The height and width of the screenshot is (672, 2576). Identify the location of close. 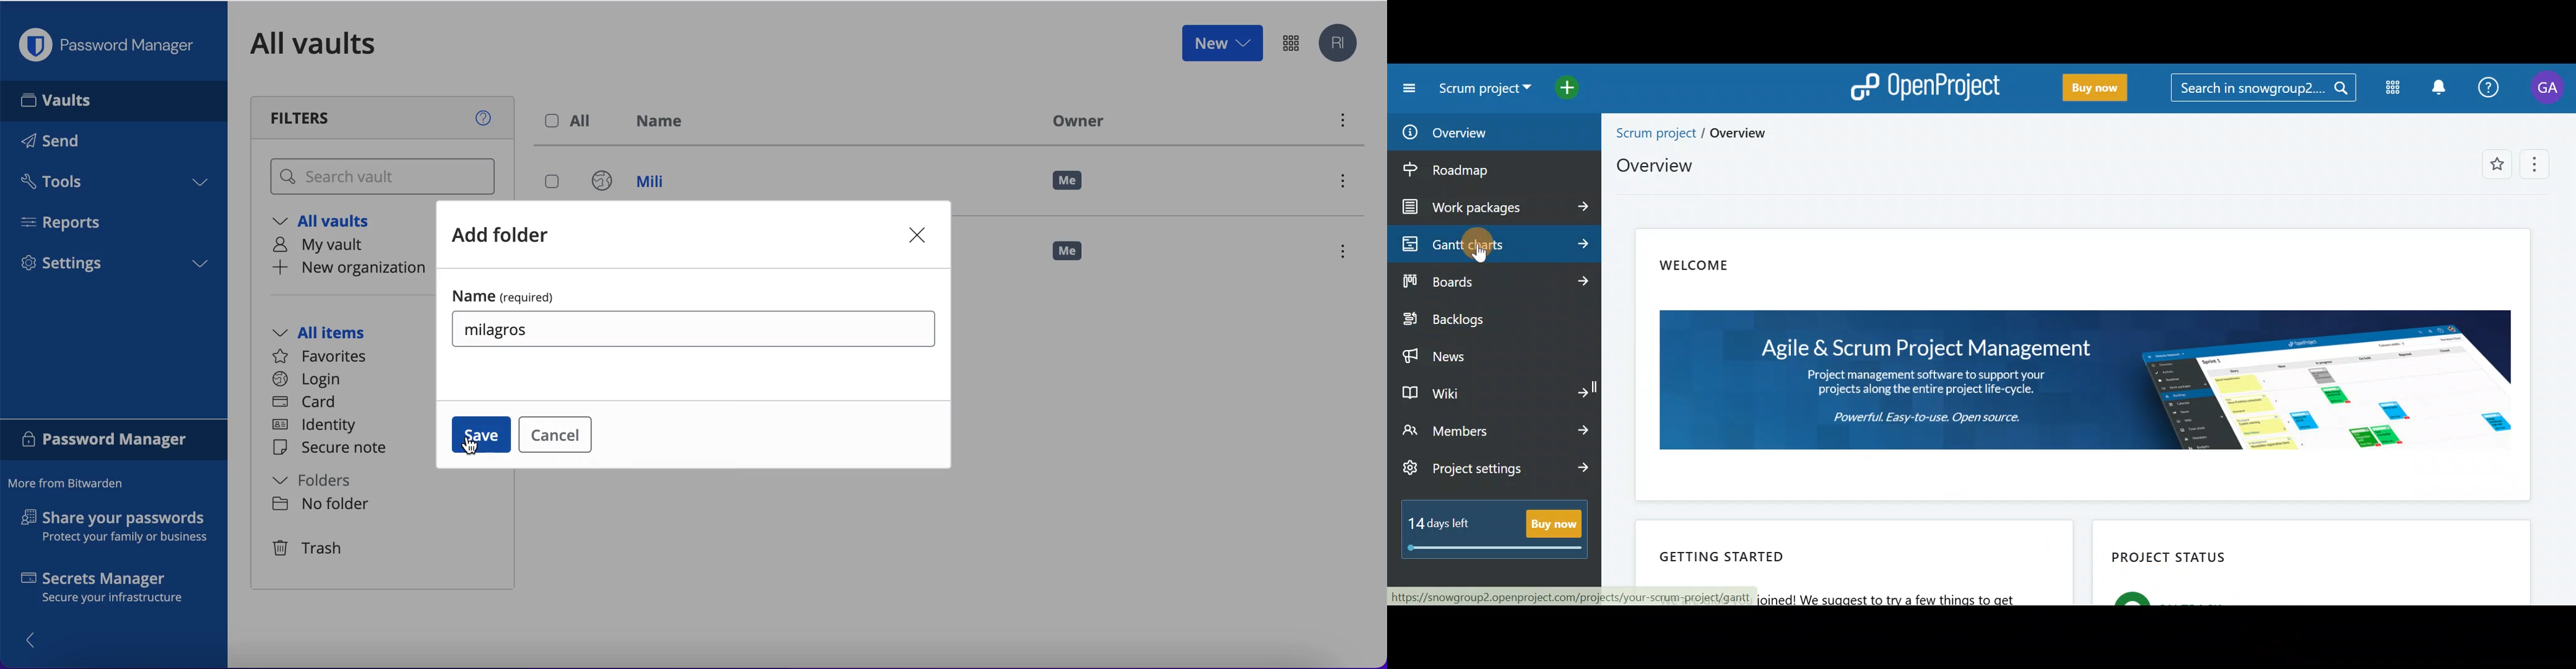
(919, 234).